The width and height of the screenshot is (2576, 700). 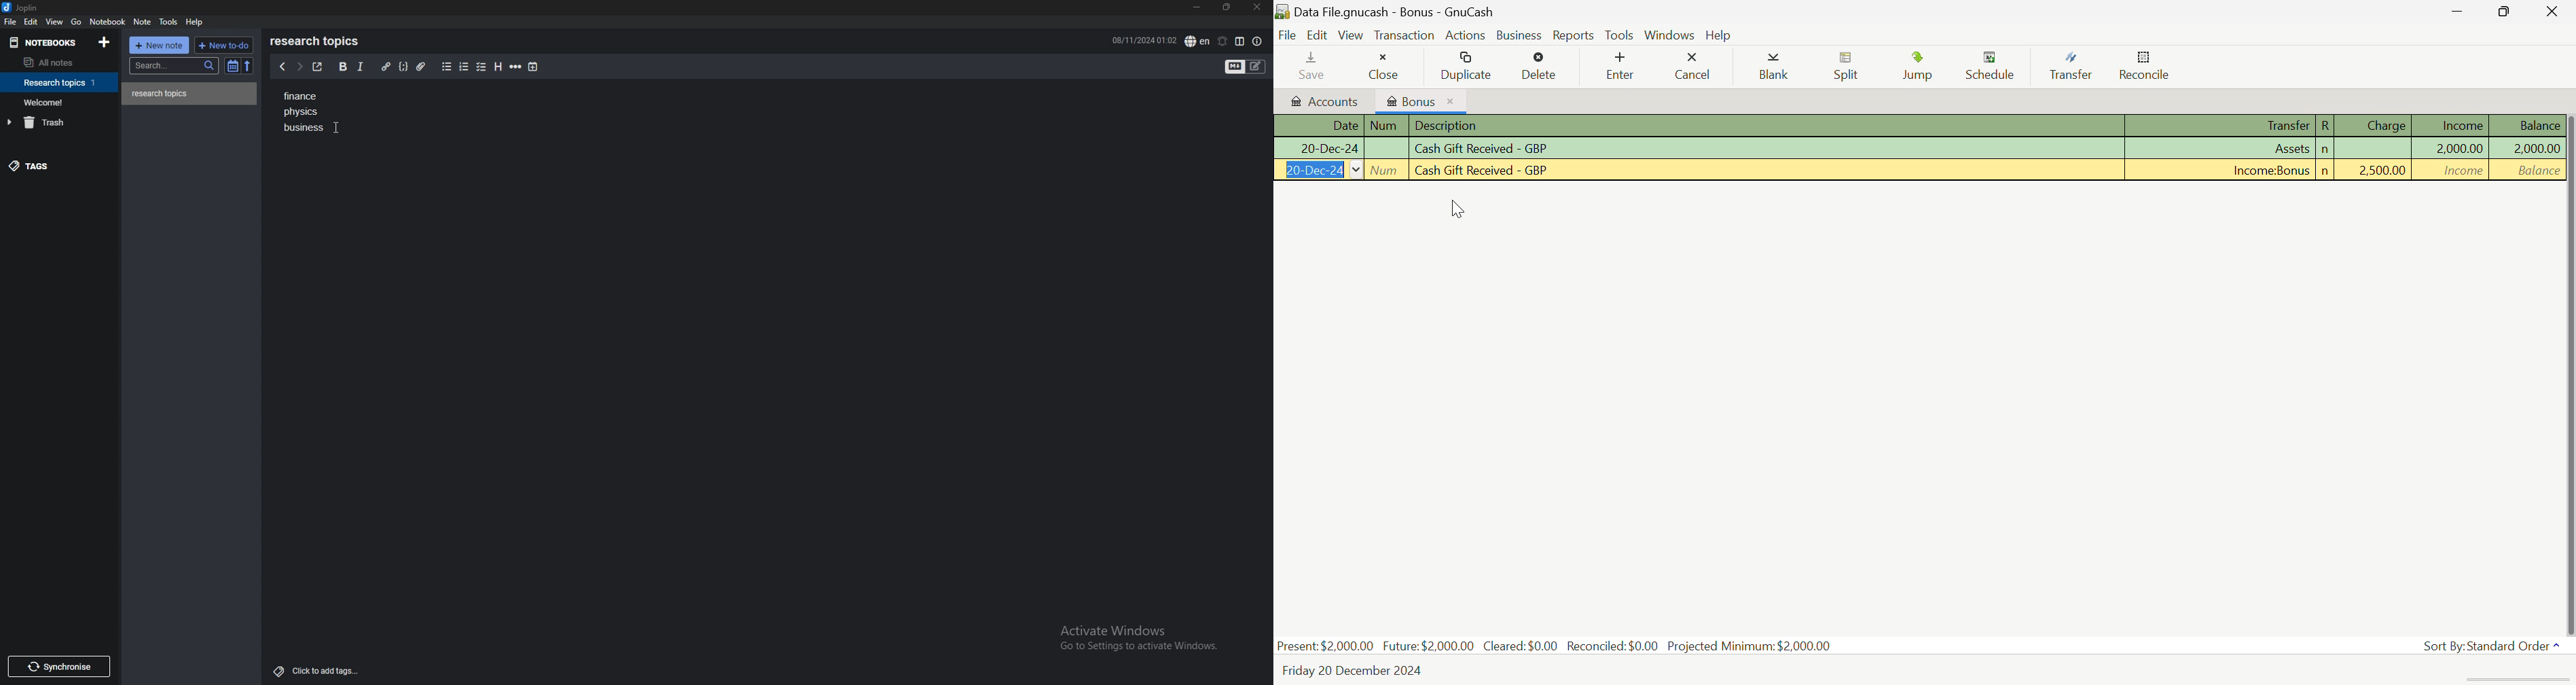 I want to click on horizontal rule, so click(x=517, y=67).